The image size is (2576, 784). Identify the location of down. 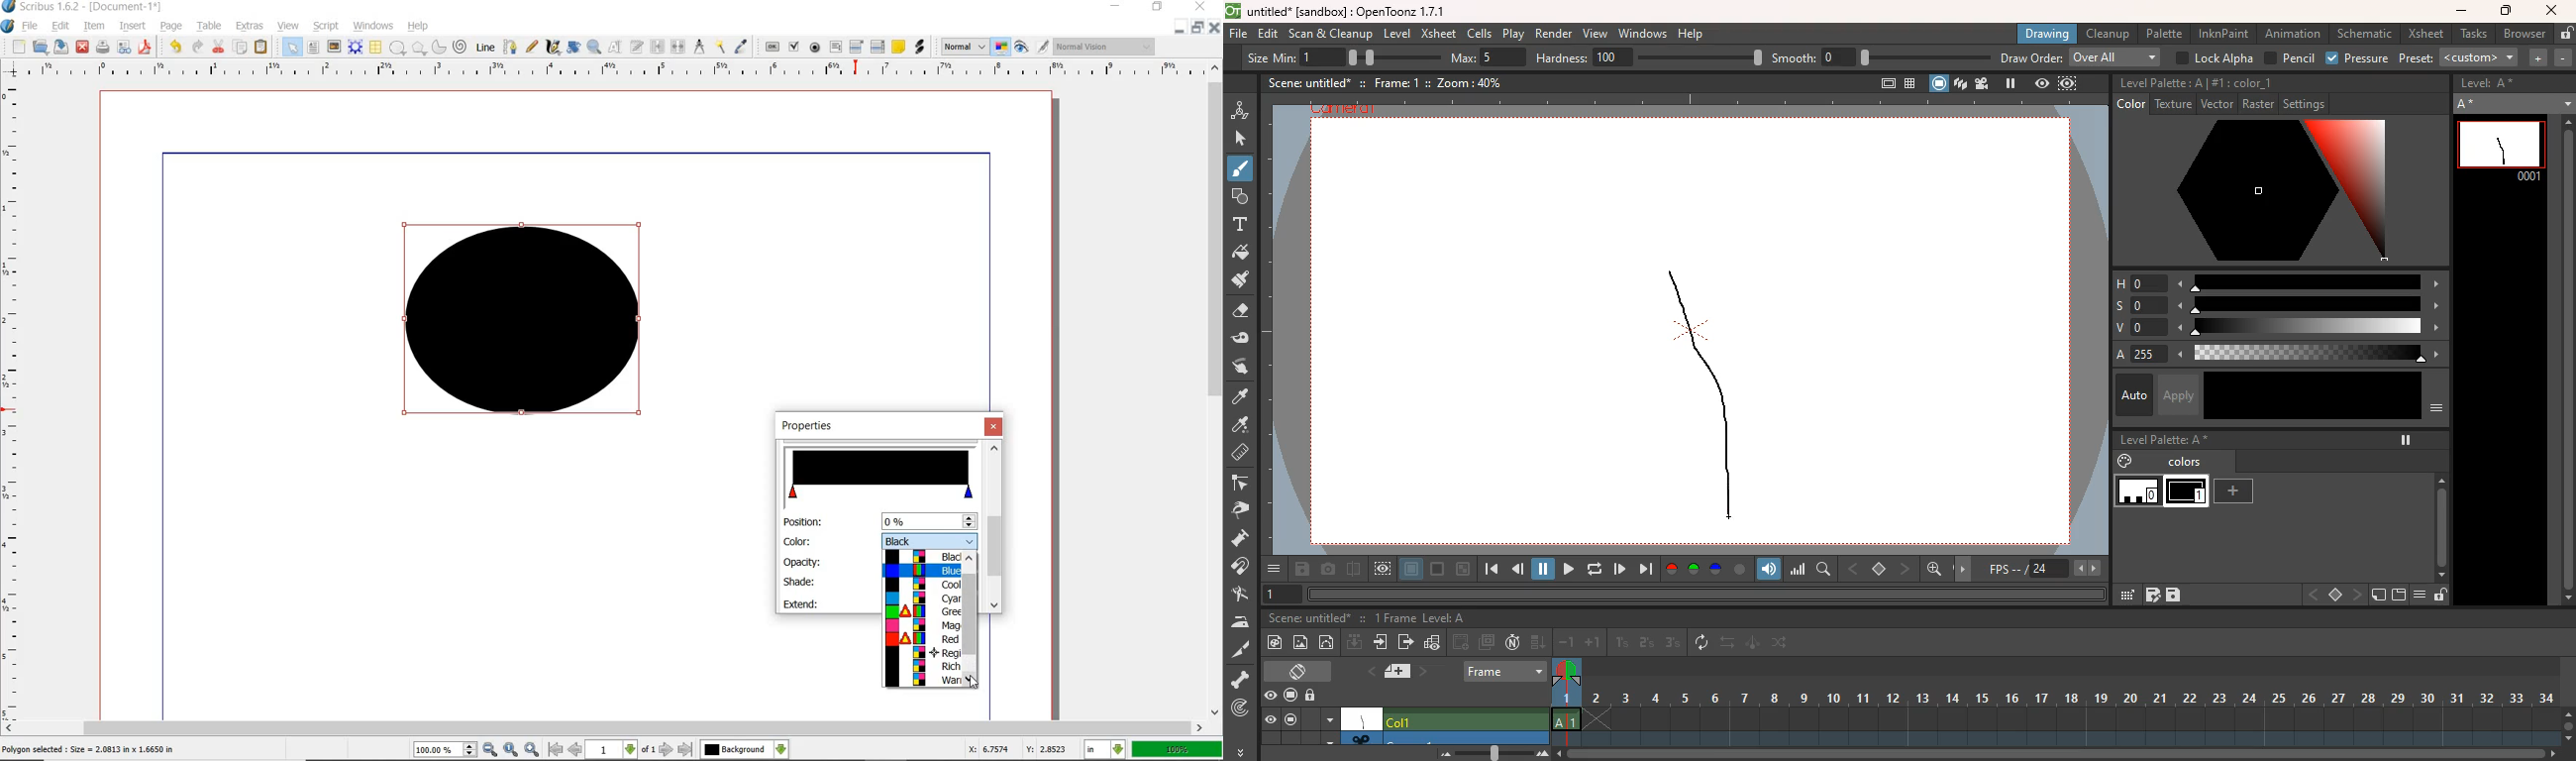
(1354, 644).